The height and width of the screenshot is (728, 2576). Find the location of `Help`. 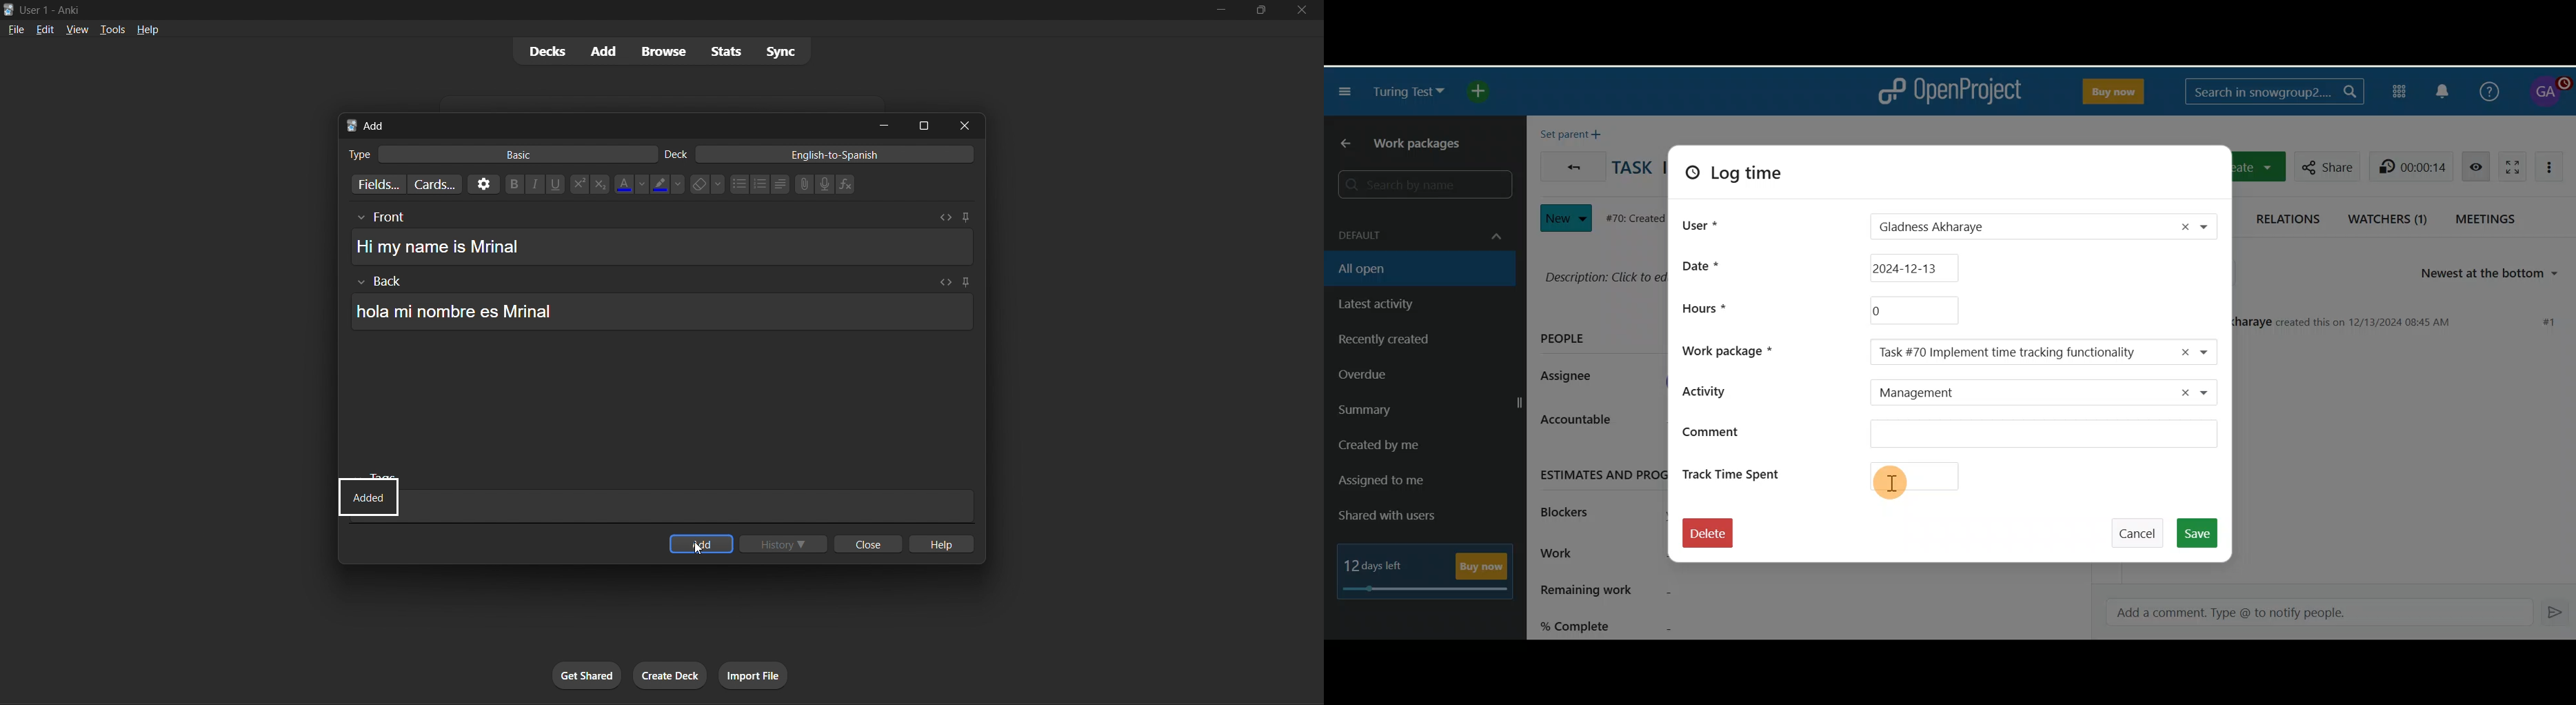

Help is located at coordinates (2487, 89).